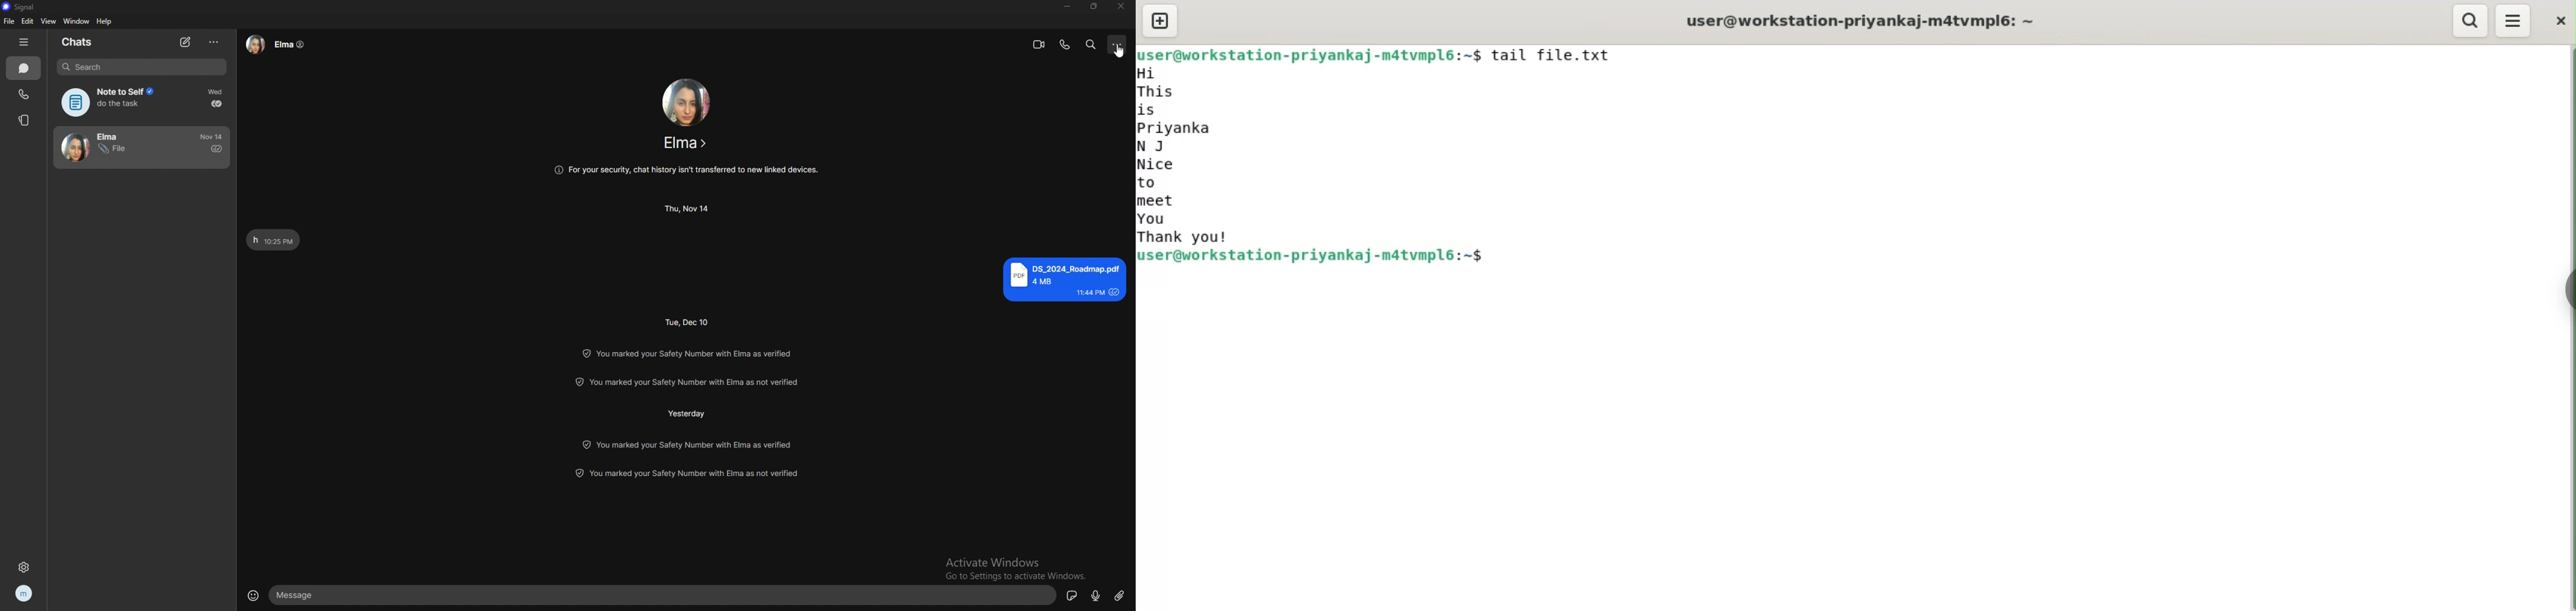 Image resolution: width=2576 pixels, height=616 pixels. Describe the element at coordinates (24, 67) in the screenshot. I see `chats` at that location.